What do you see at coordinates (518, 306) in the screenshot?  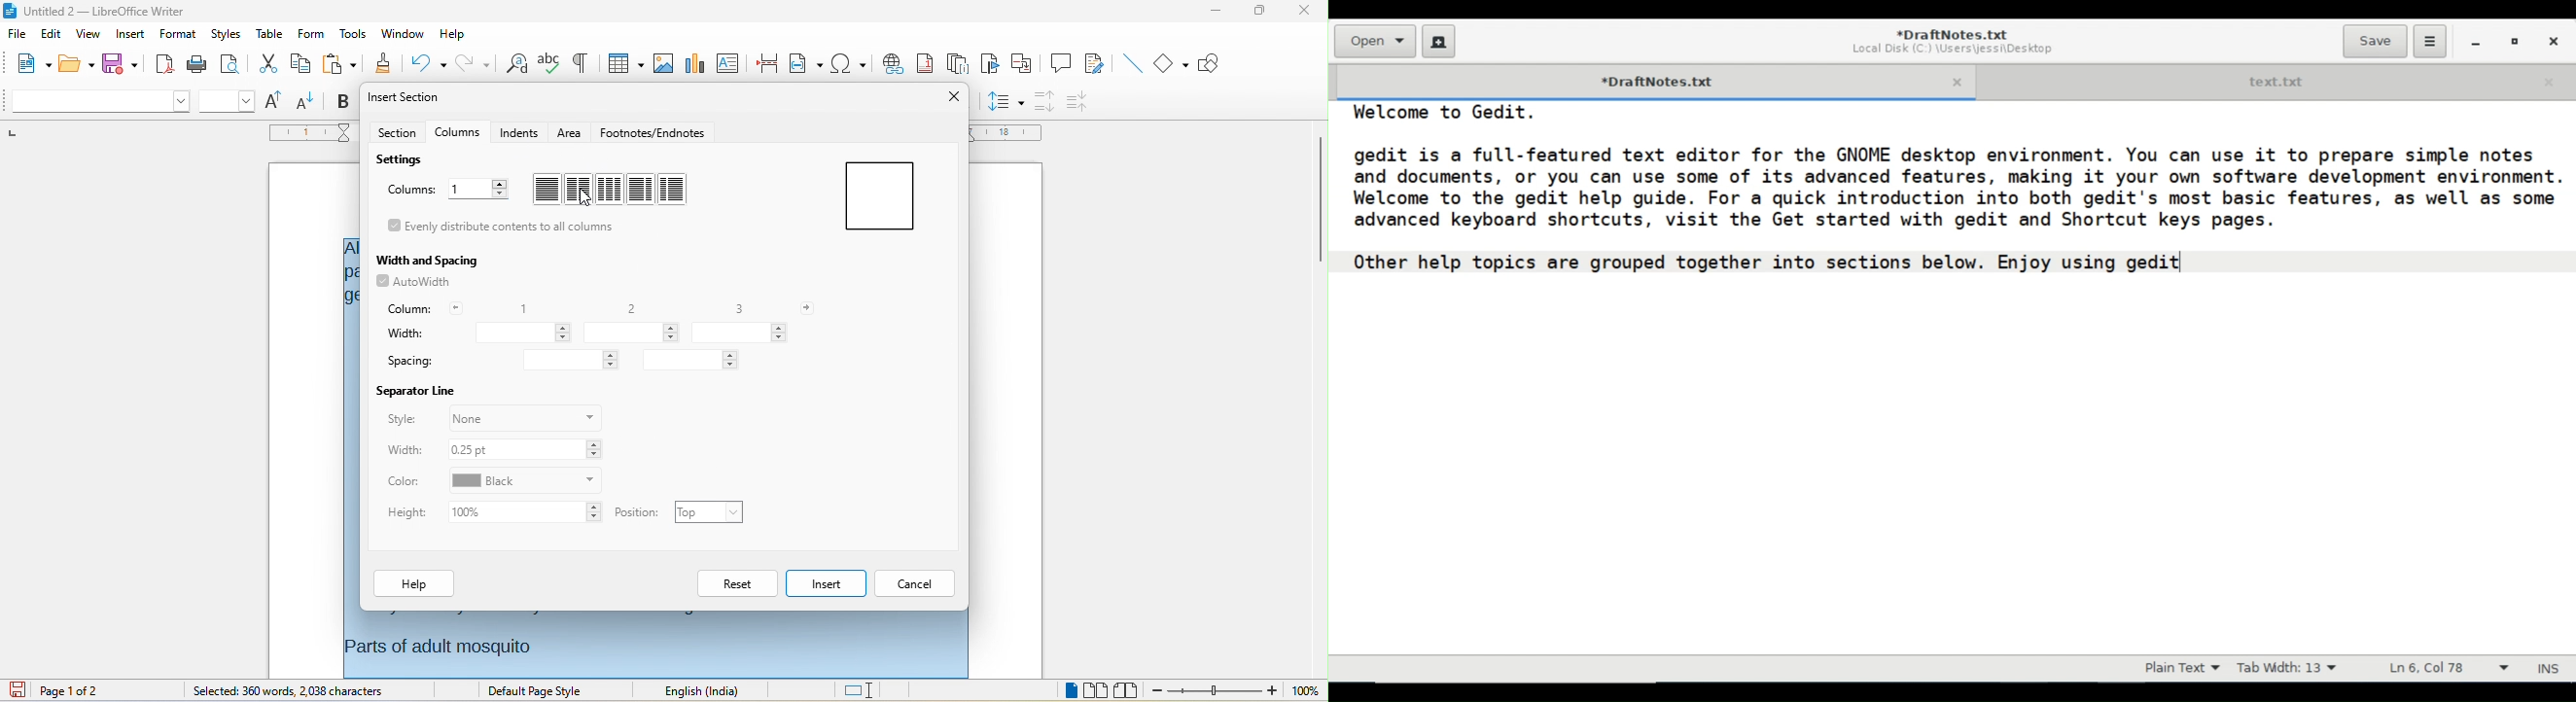 I see `1` at bounding box center [518, 306].